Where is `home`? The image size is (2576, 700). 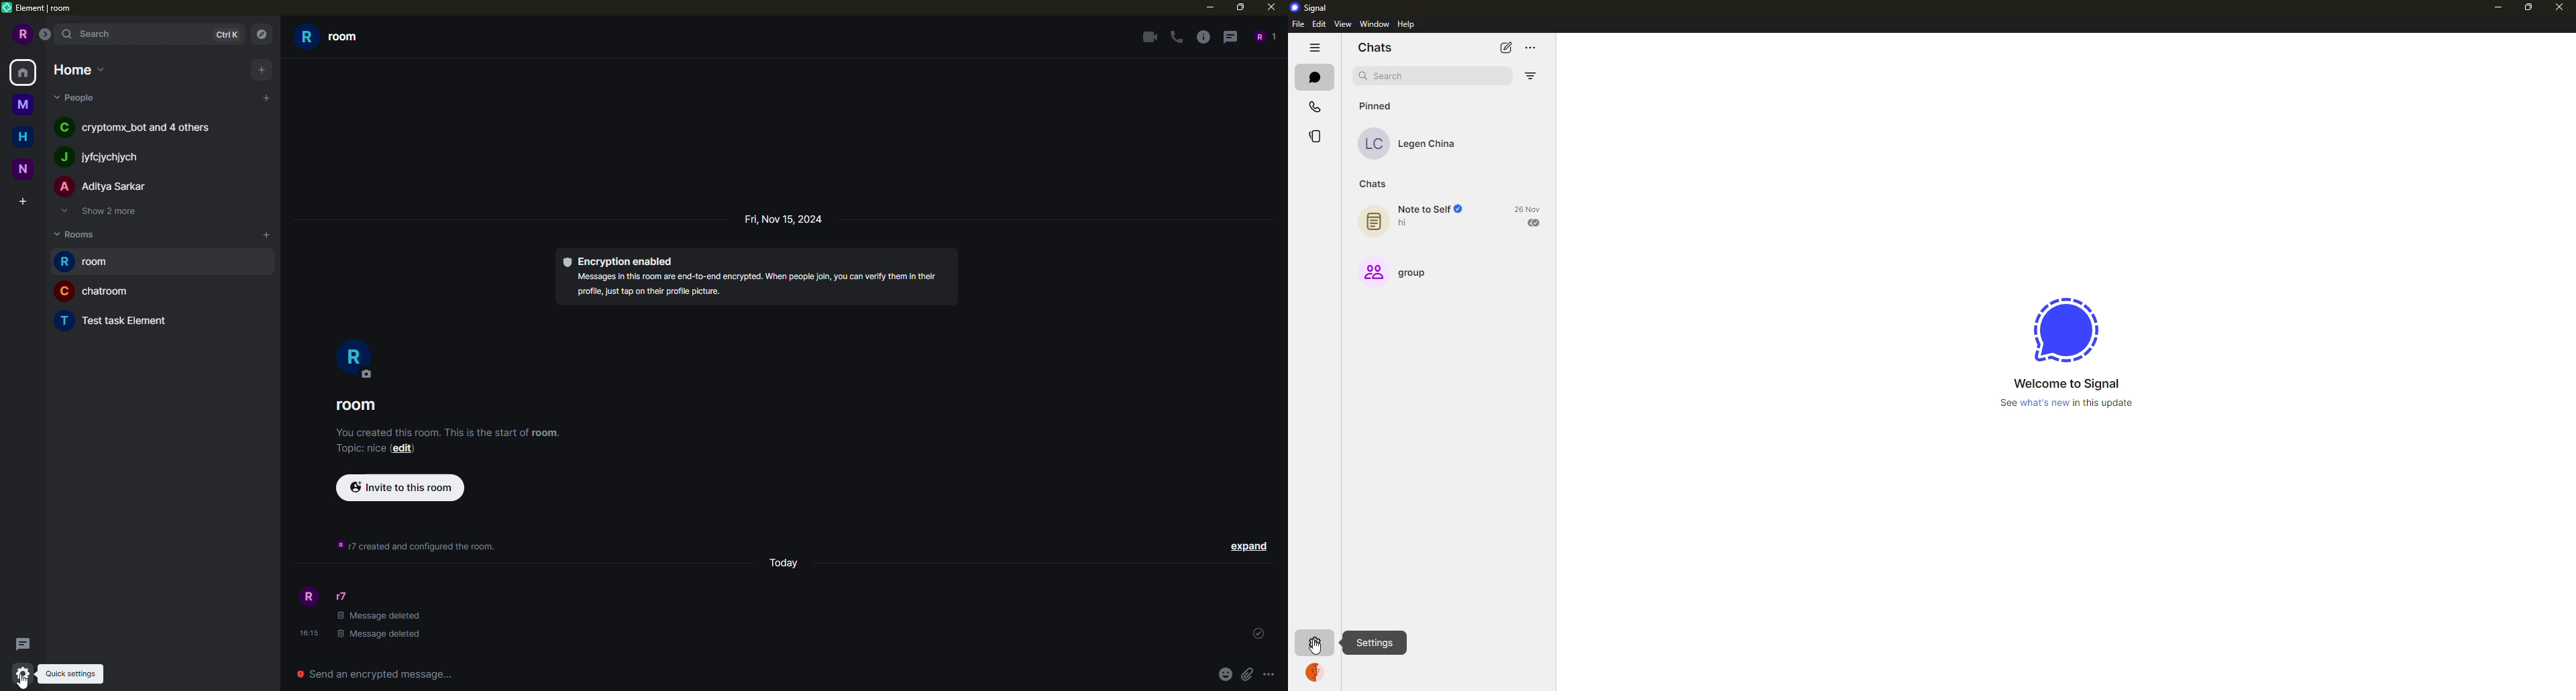
home is located at coordinates (27, 135).